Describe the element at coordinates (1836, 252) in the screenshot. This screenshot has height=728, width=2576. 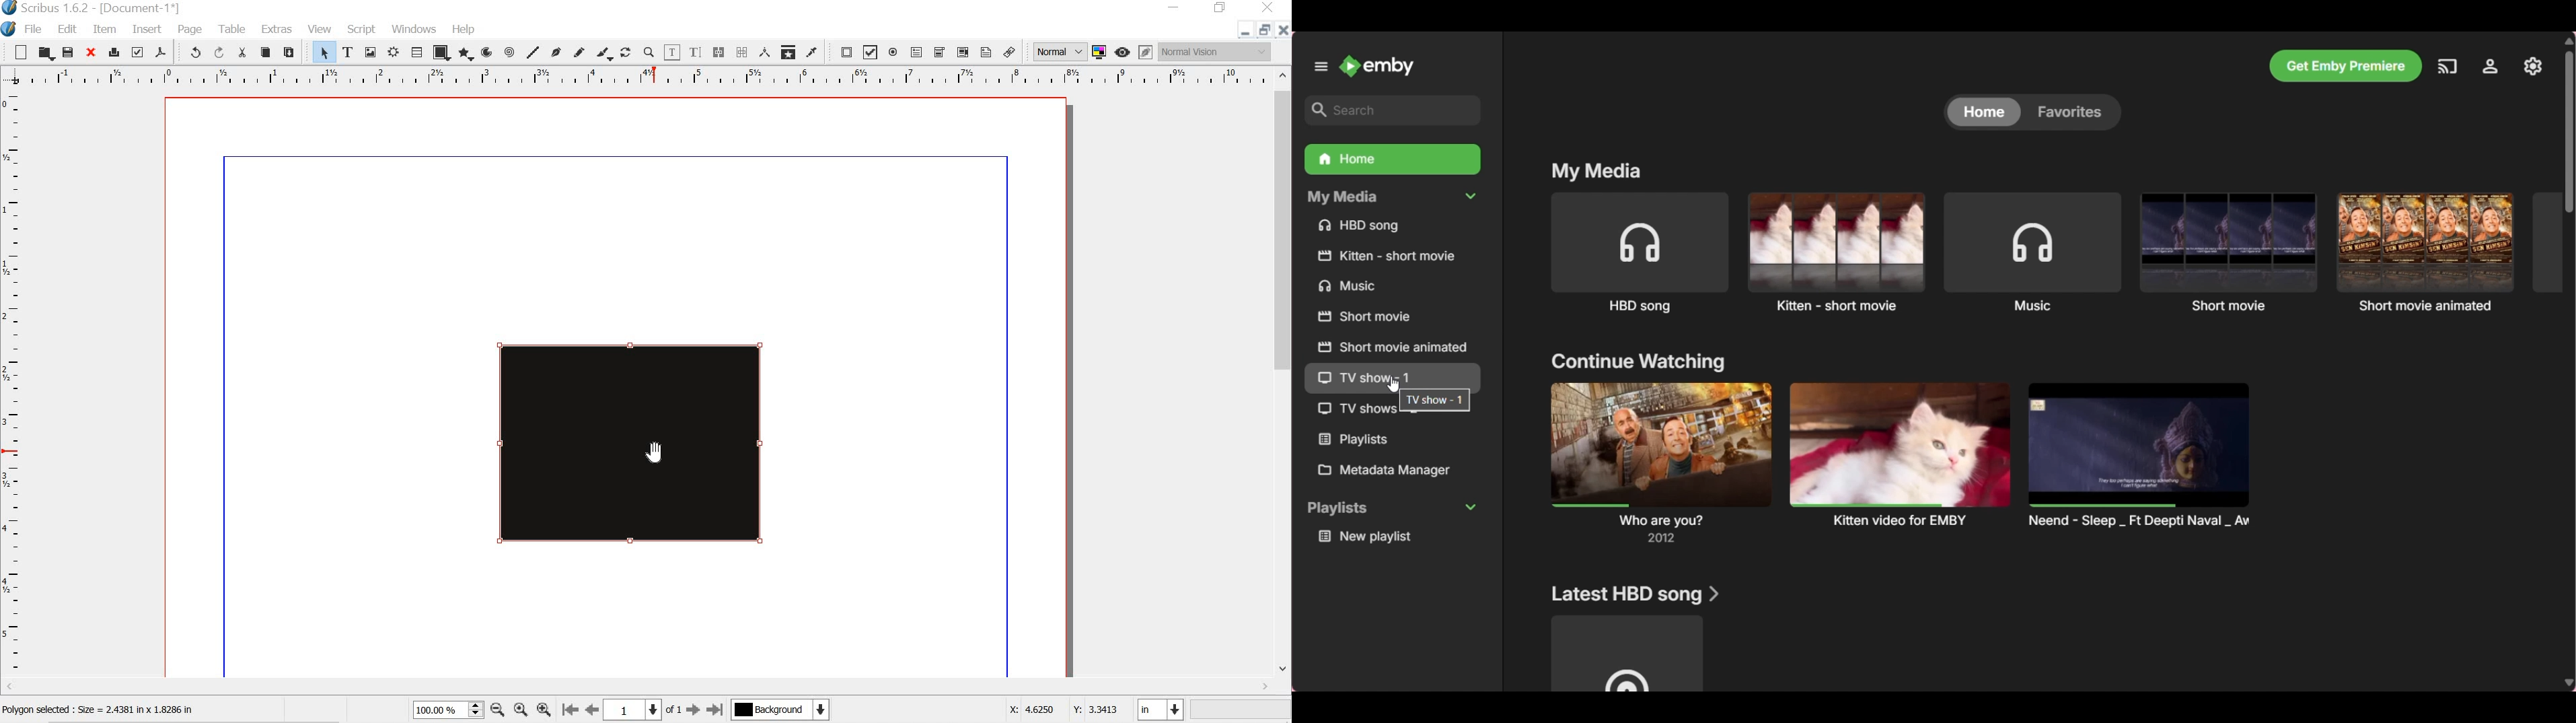
I see `Short film` at that location.